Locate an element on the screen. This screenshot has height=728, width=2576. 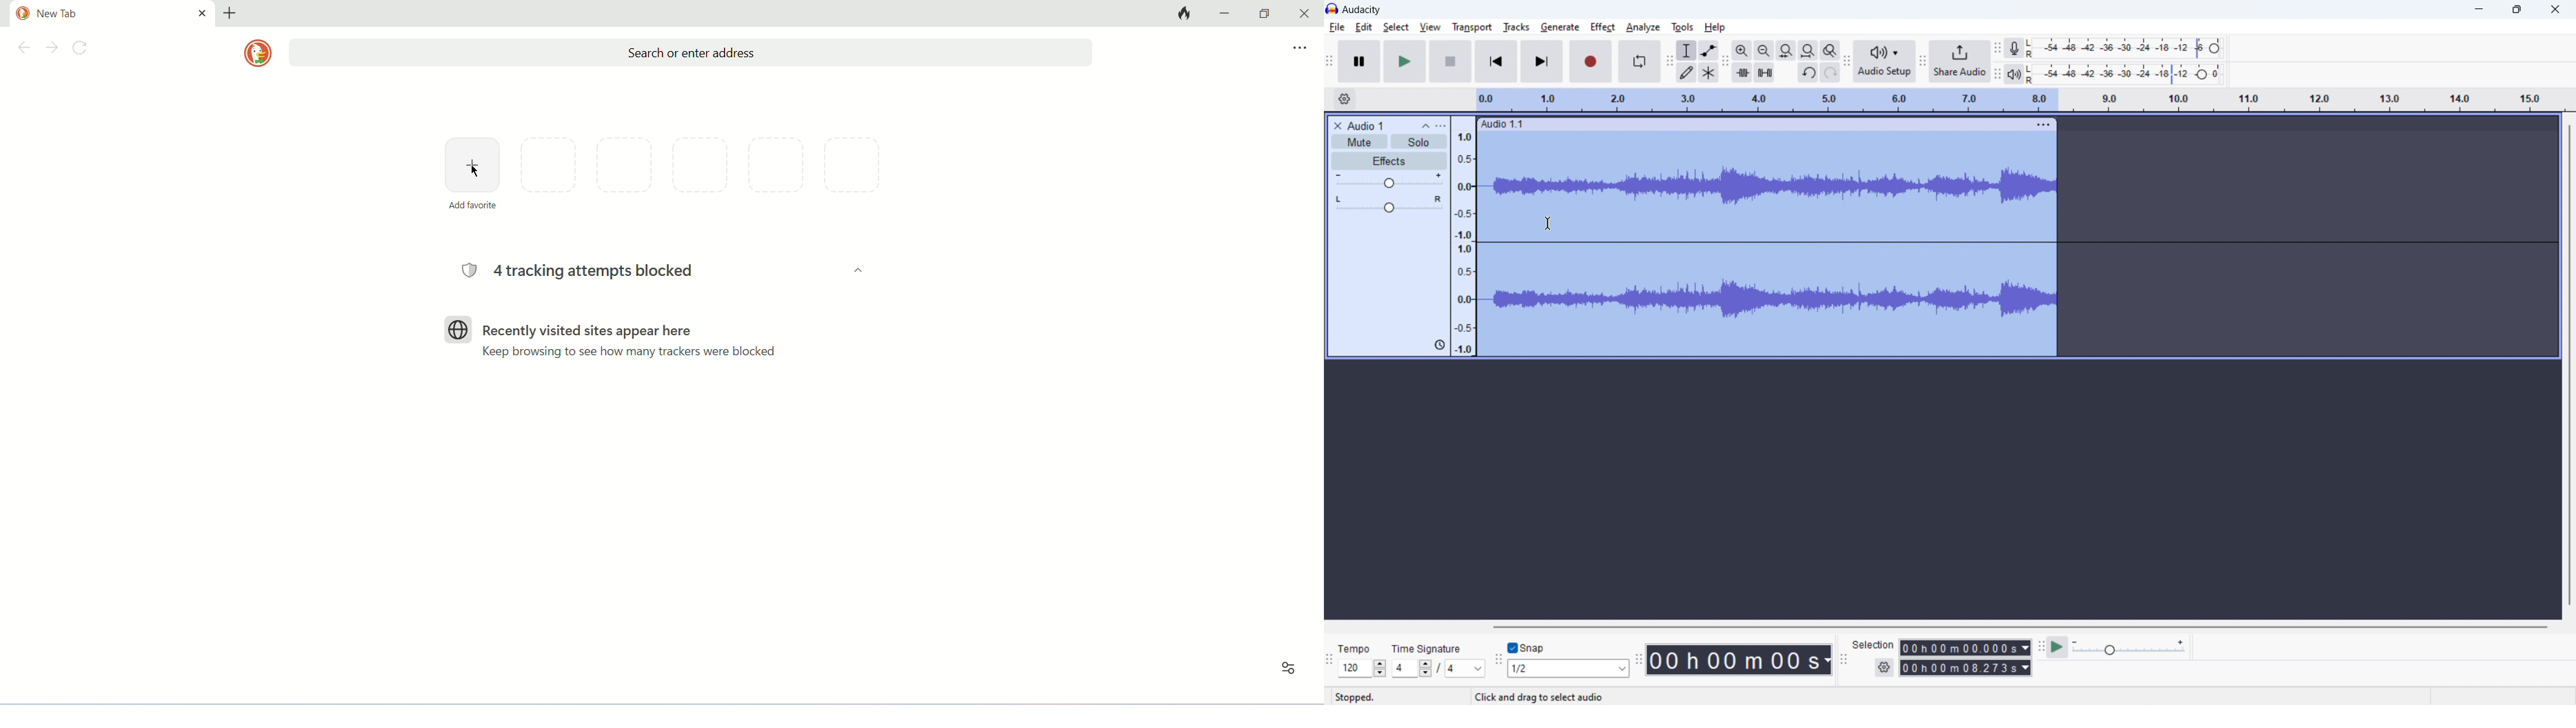
recording meter toolbar is located at coordinates (1997, 48).